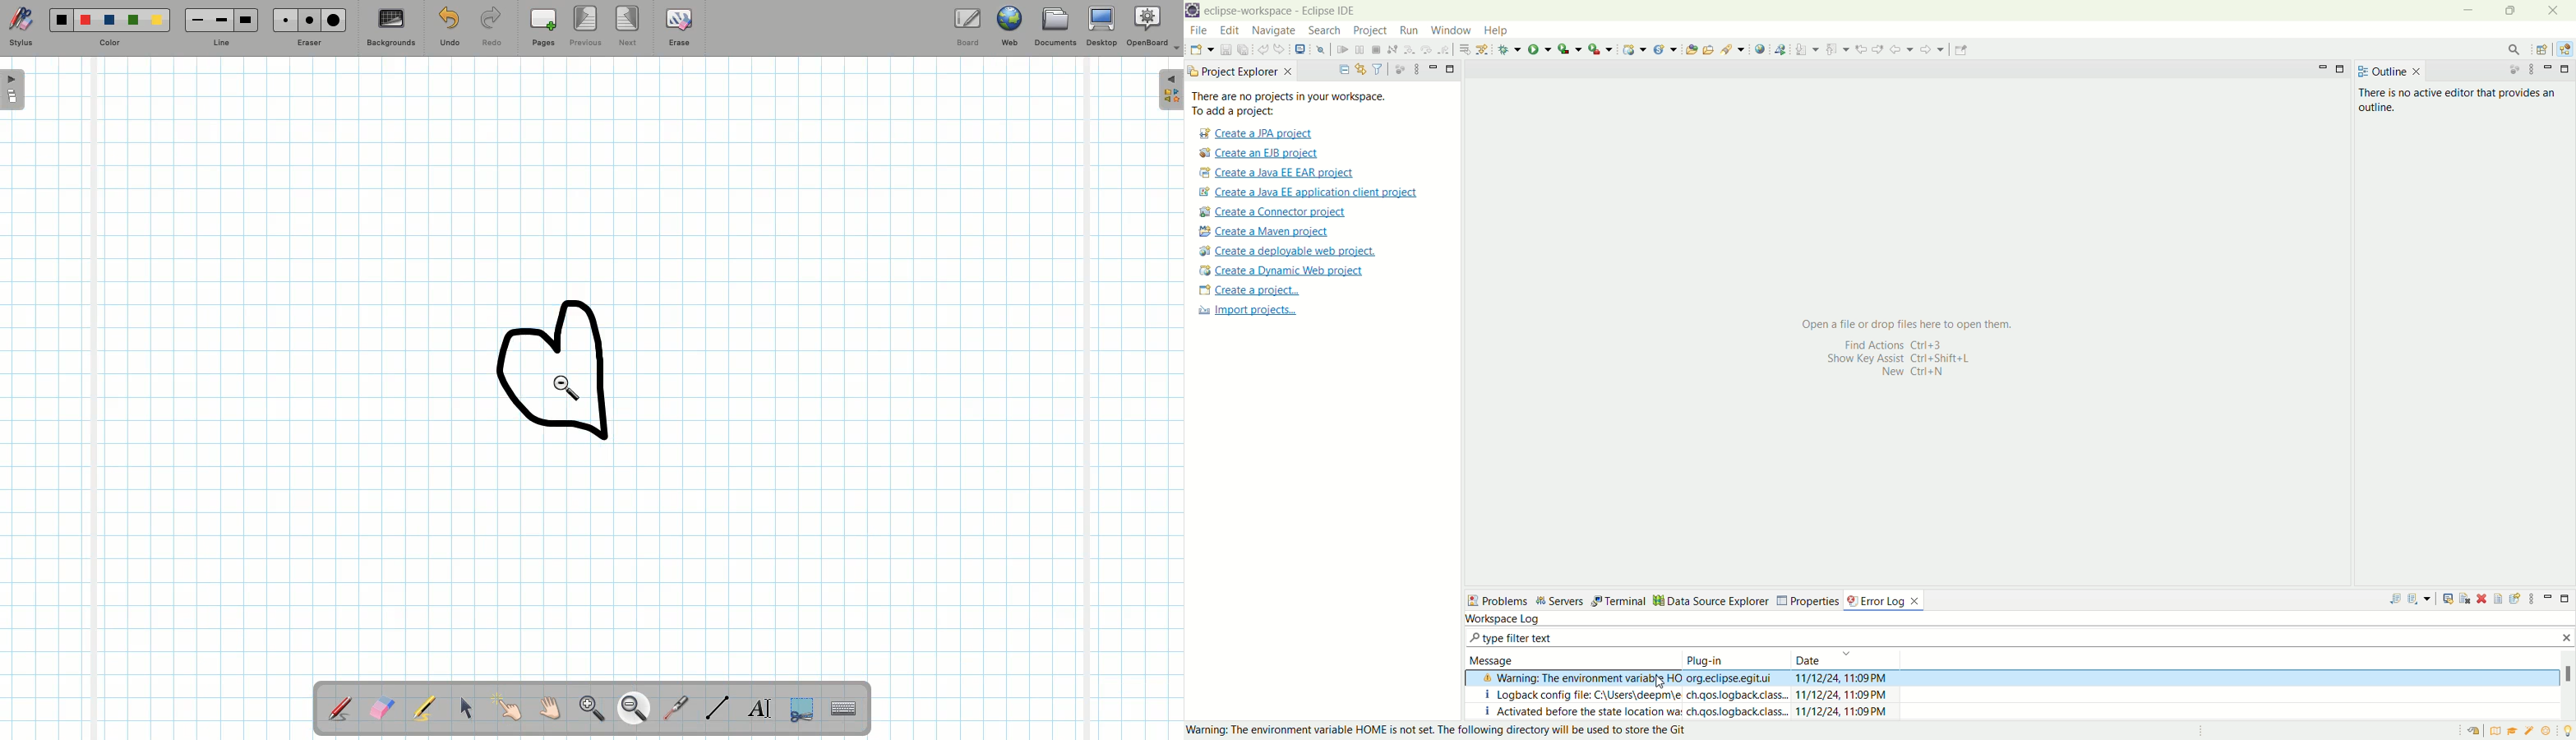 The width and height of the screenshot is (2576, 756). What do you see at coordinates (2566, 70) in the screenshot?
I see `maximize` at bounding box center [2566, 70].